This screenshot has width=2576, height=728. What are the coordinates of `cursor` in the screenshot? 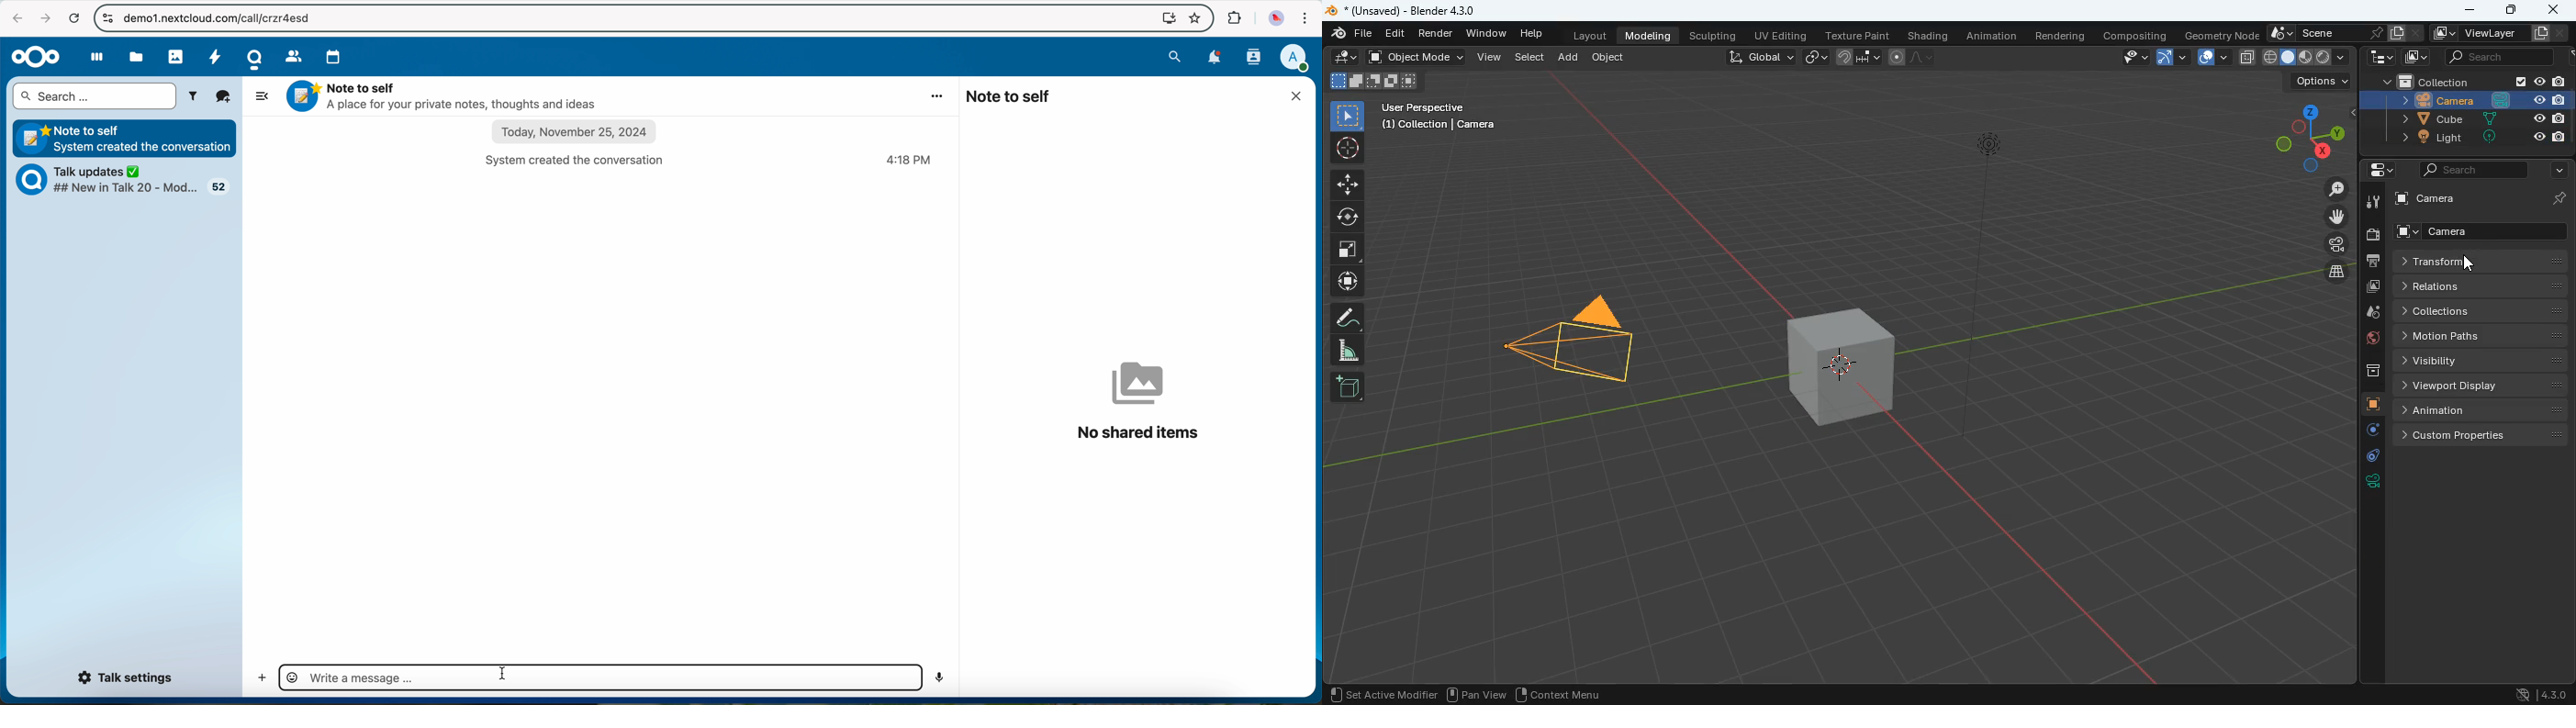 It's located at (504, 674).